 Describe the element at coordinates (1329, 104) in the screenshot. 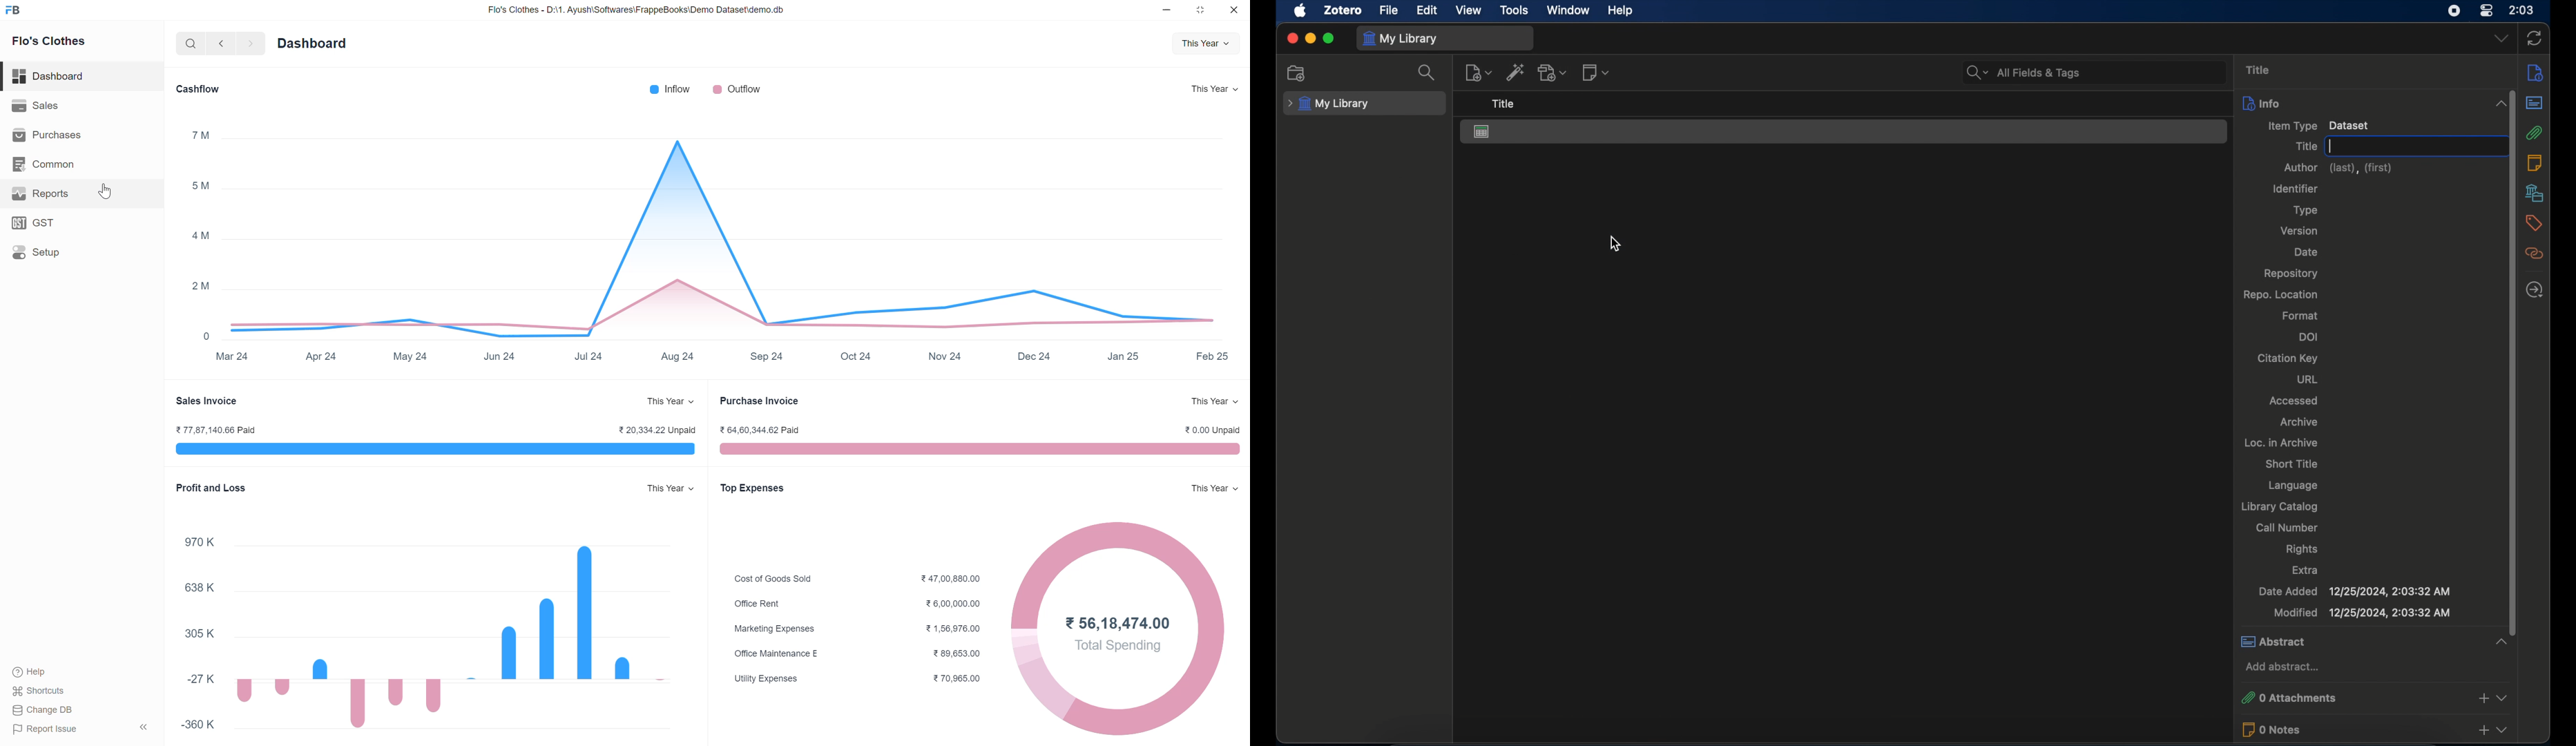

I see `my library` at that location.